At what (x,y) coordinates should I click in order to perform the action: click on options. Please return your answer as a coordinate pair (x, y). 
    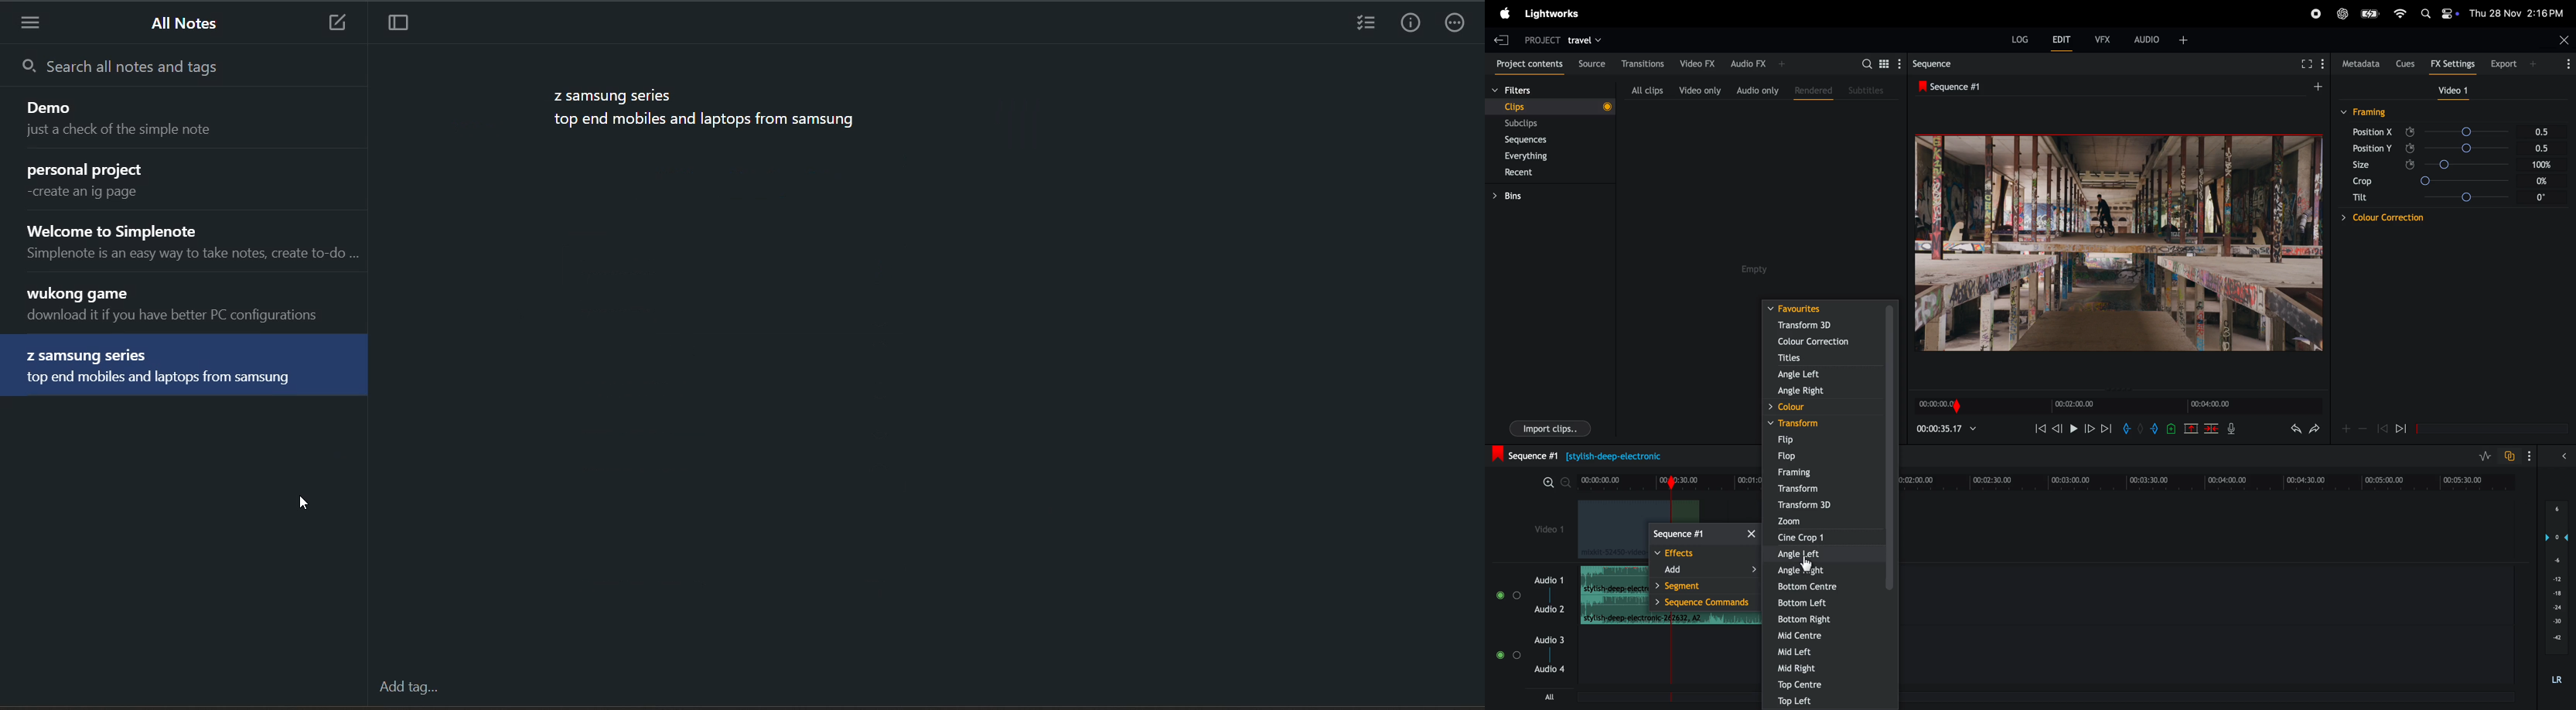
    Looking at the image, I should click on (2562, 65).